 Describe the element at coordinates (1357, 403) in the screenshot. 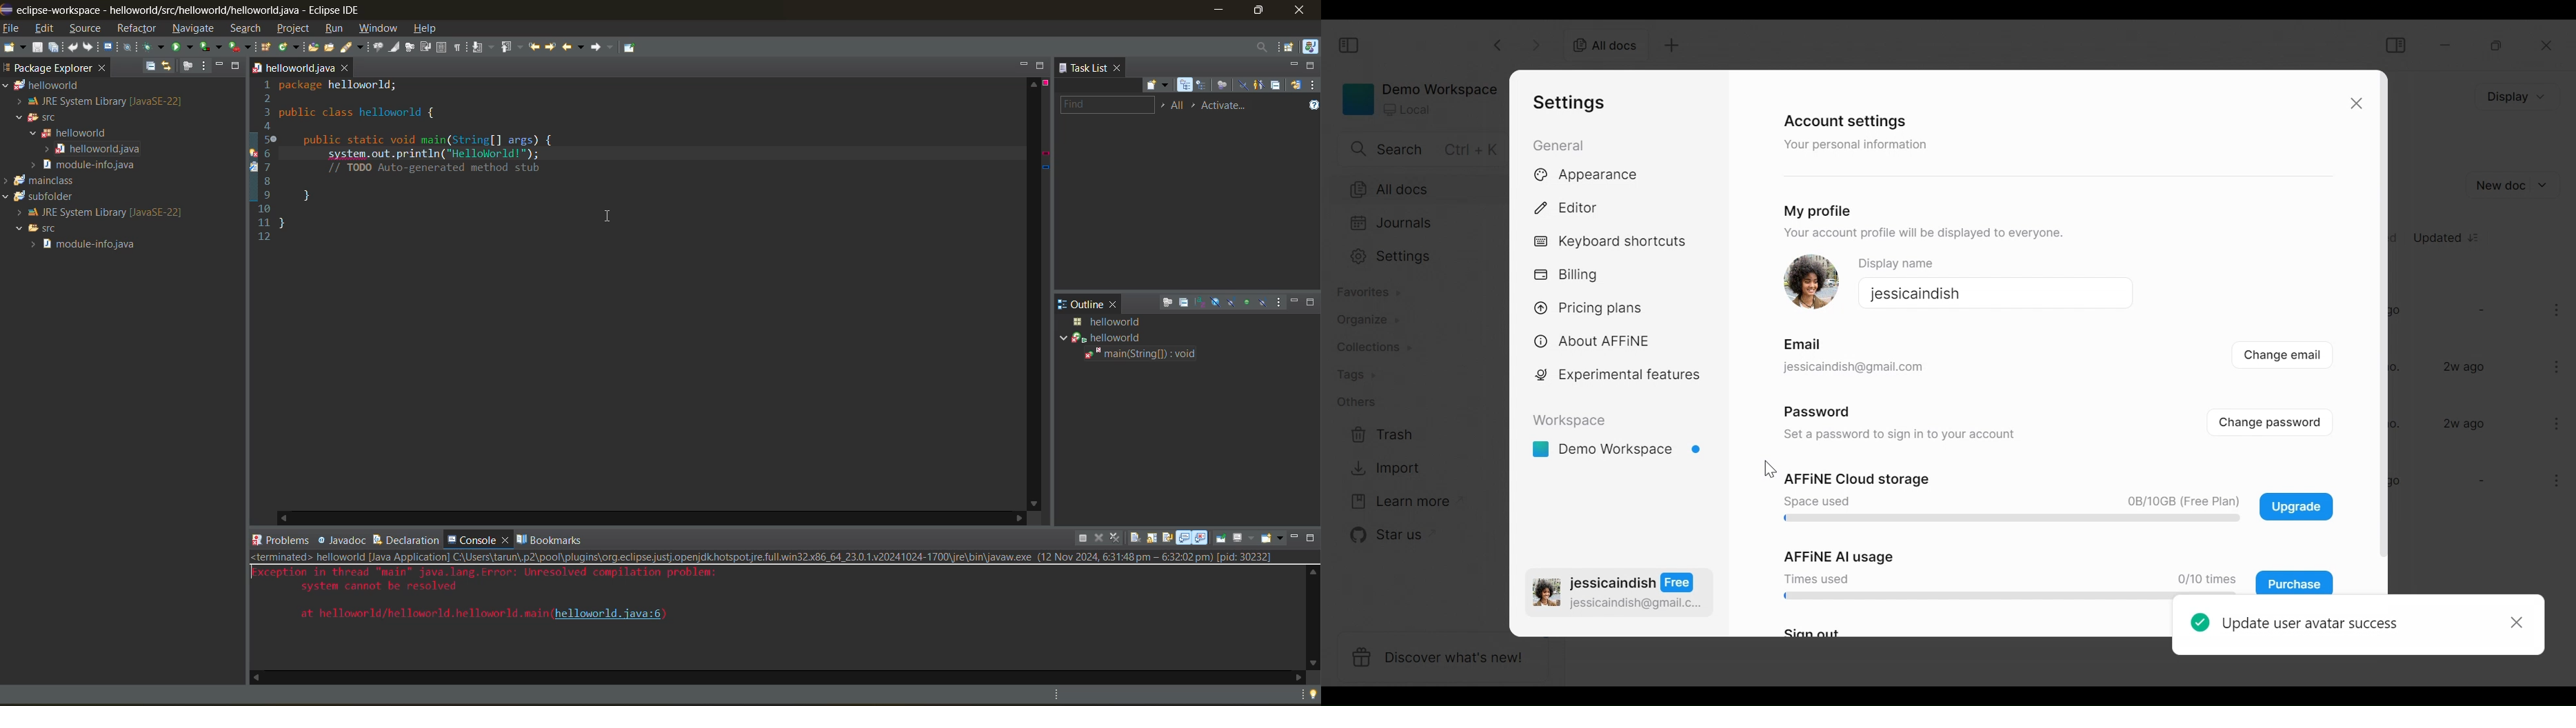

I see `Others` at that location.